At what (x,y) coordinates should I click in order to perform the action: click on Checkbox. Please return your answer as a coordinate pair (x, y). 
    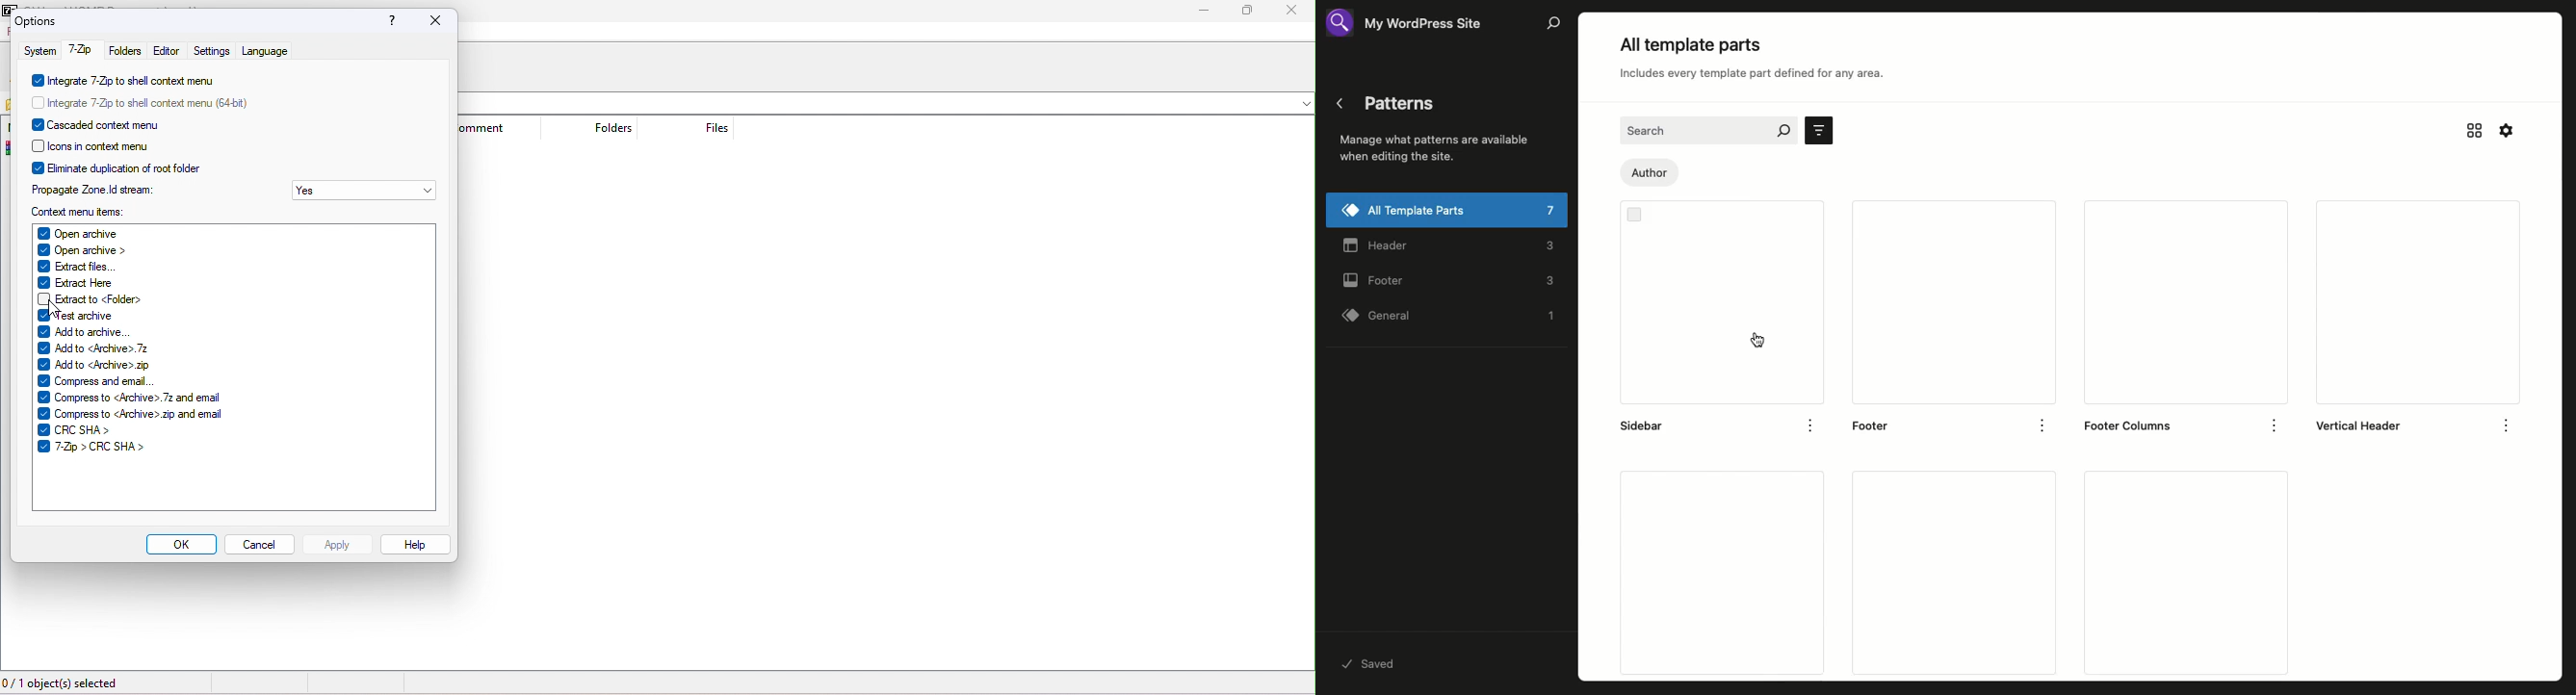
    Looking at the image, I should click on (1638, 212).